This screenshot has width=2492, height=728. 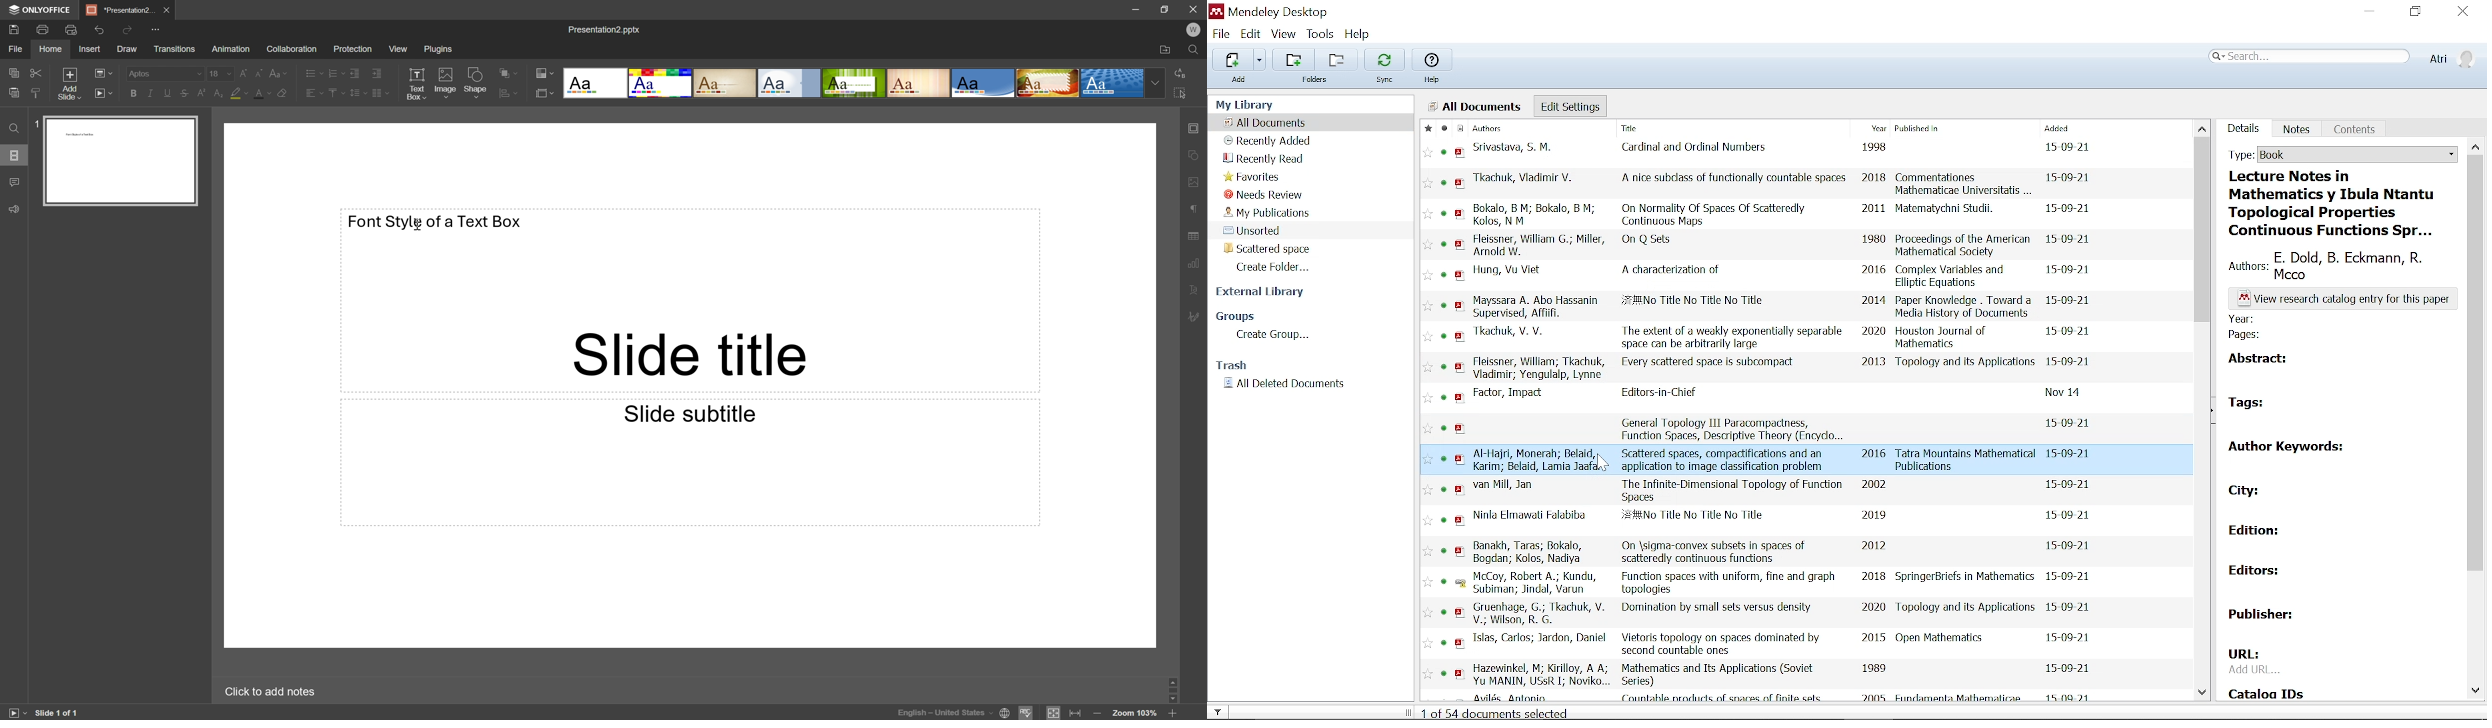 What do you see at coordinates (1732, 490) in the screenshot?
I see `title` at bounding box center [1732, 490].